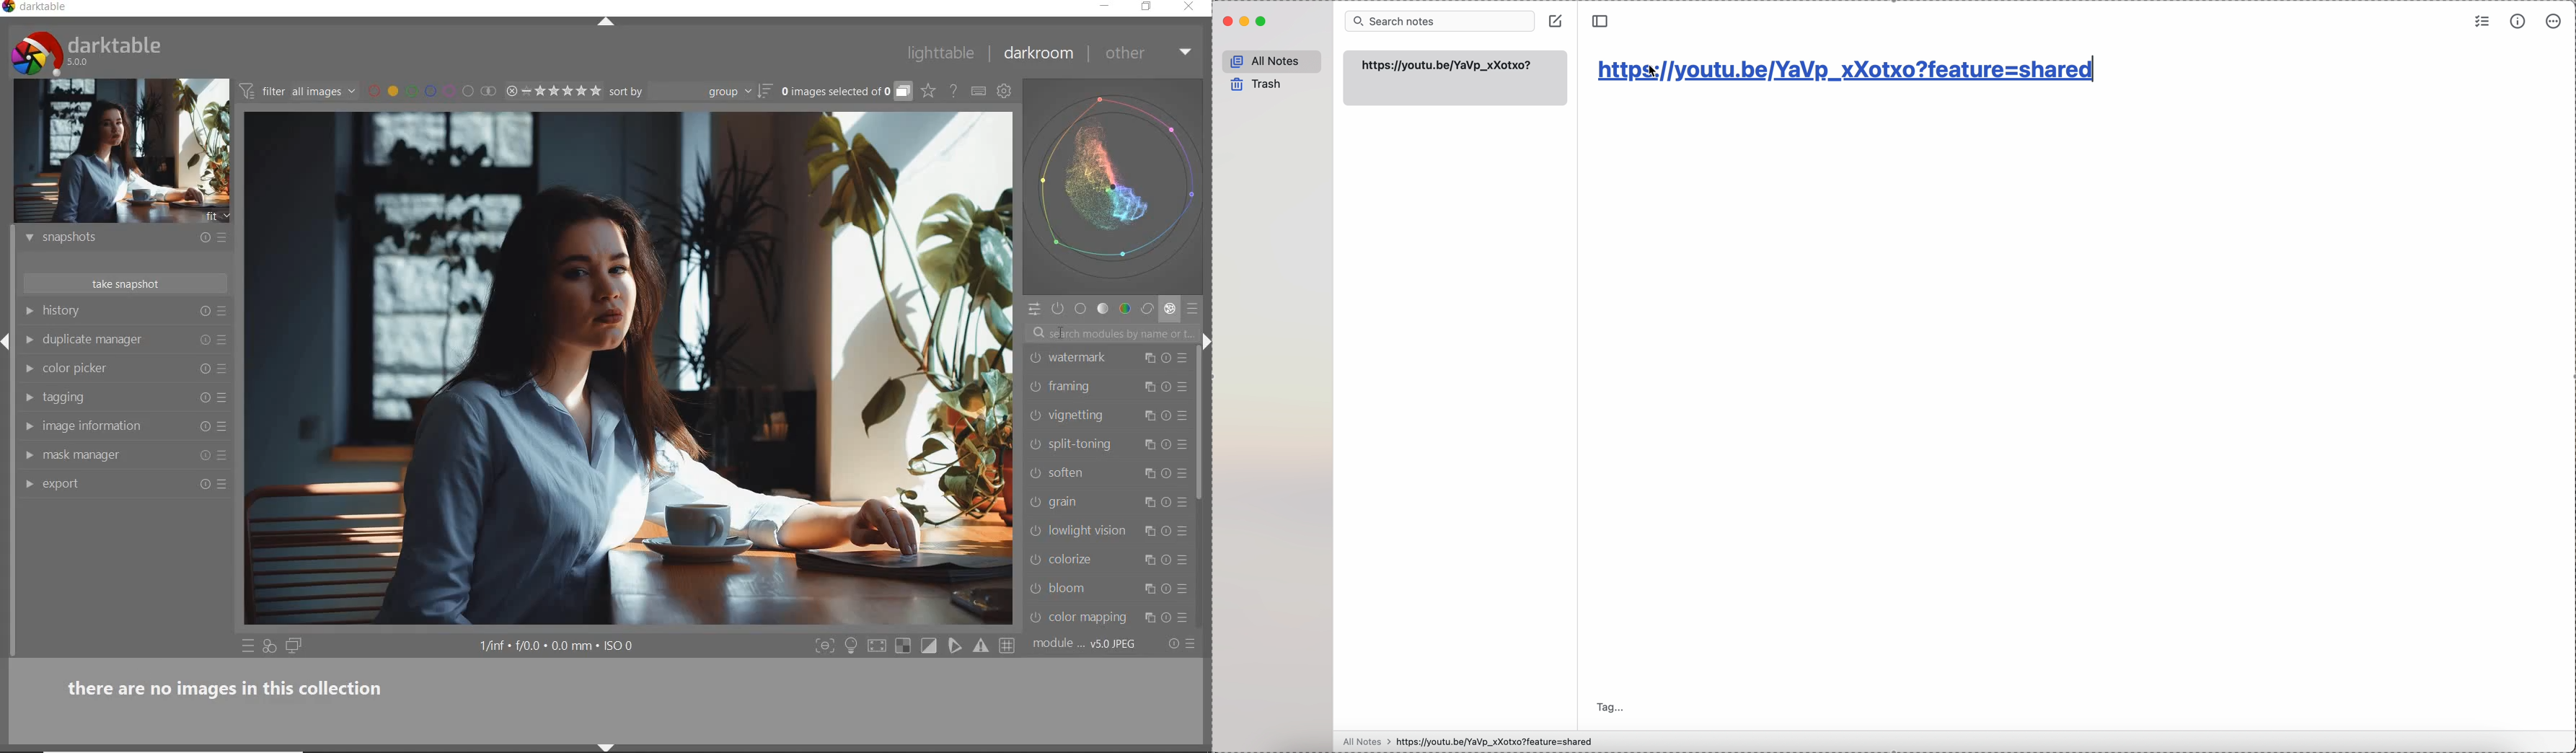  What do you see at coordinates (552, 92) in the screenshot?
I see `range rating of selected image` at bounding box center [552, 92].